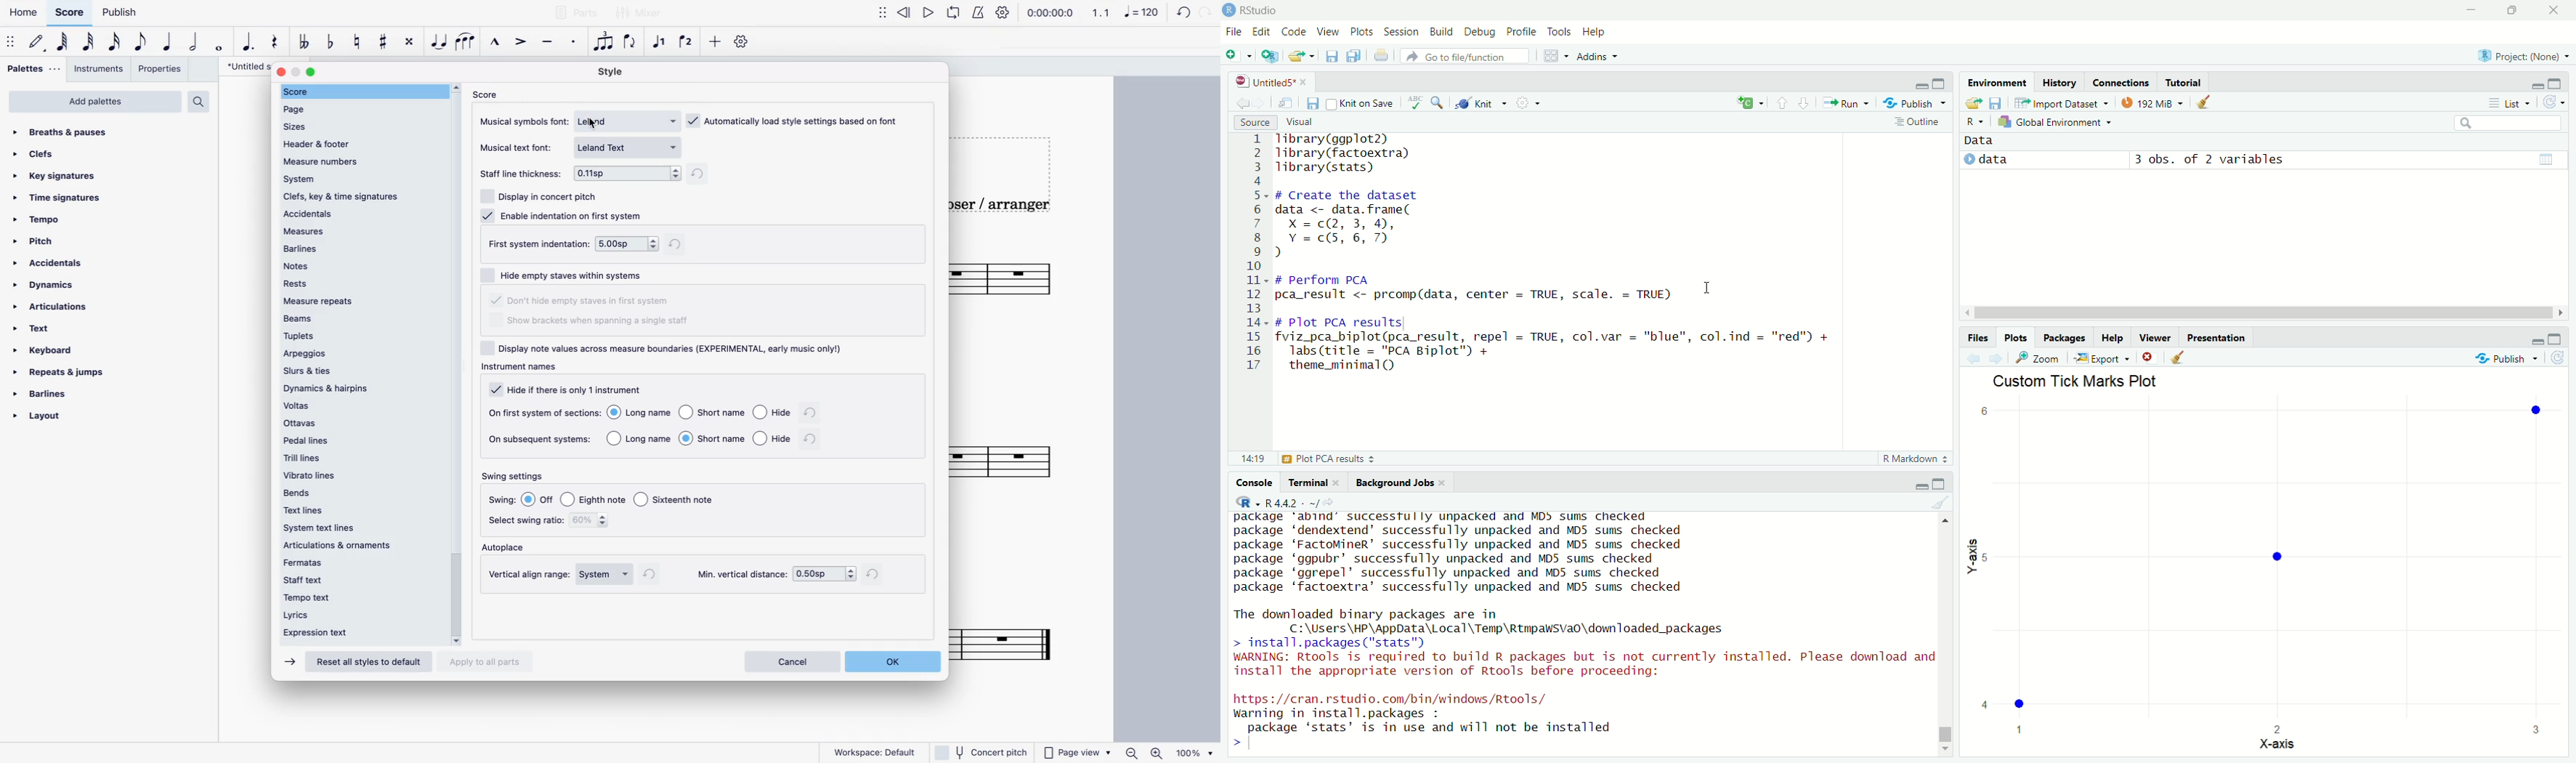 This screenshot has width=2576, height=784. Describe the element at coordinates (203, 102) in the screenshot. I see `search` at that location.